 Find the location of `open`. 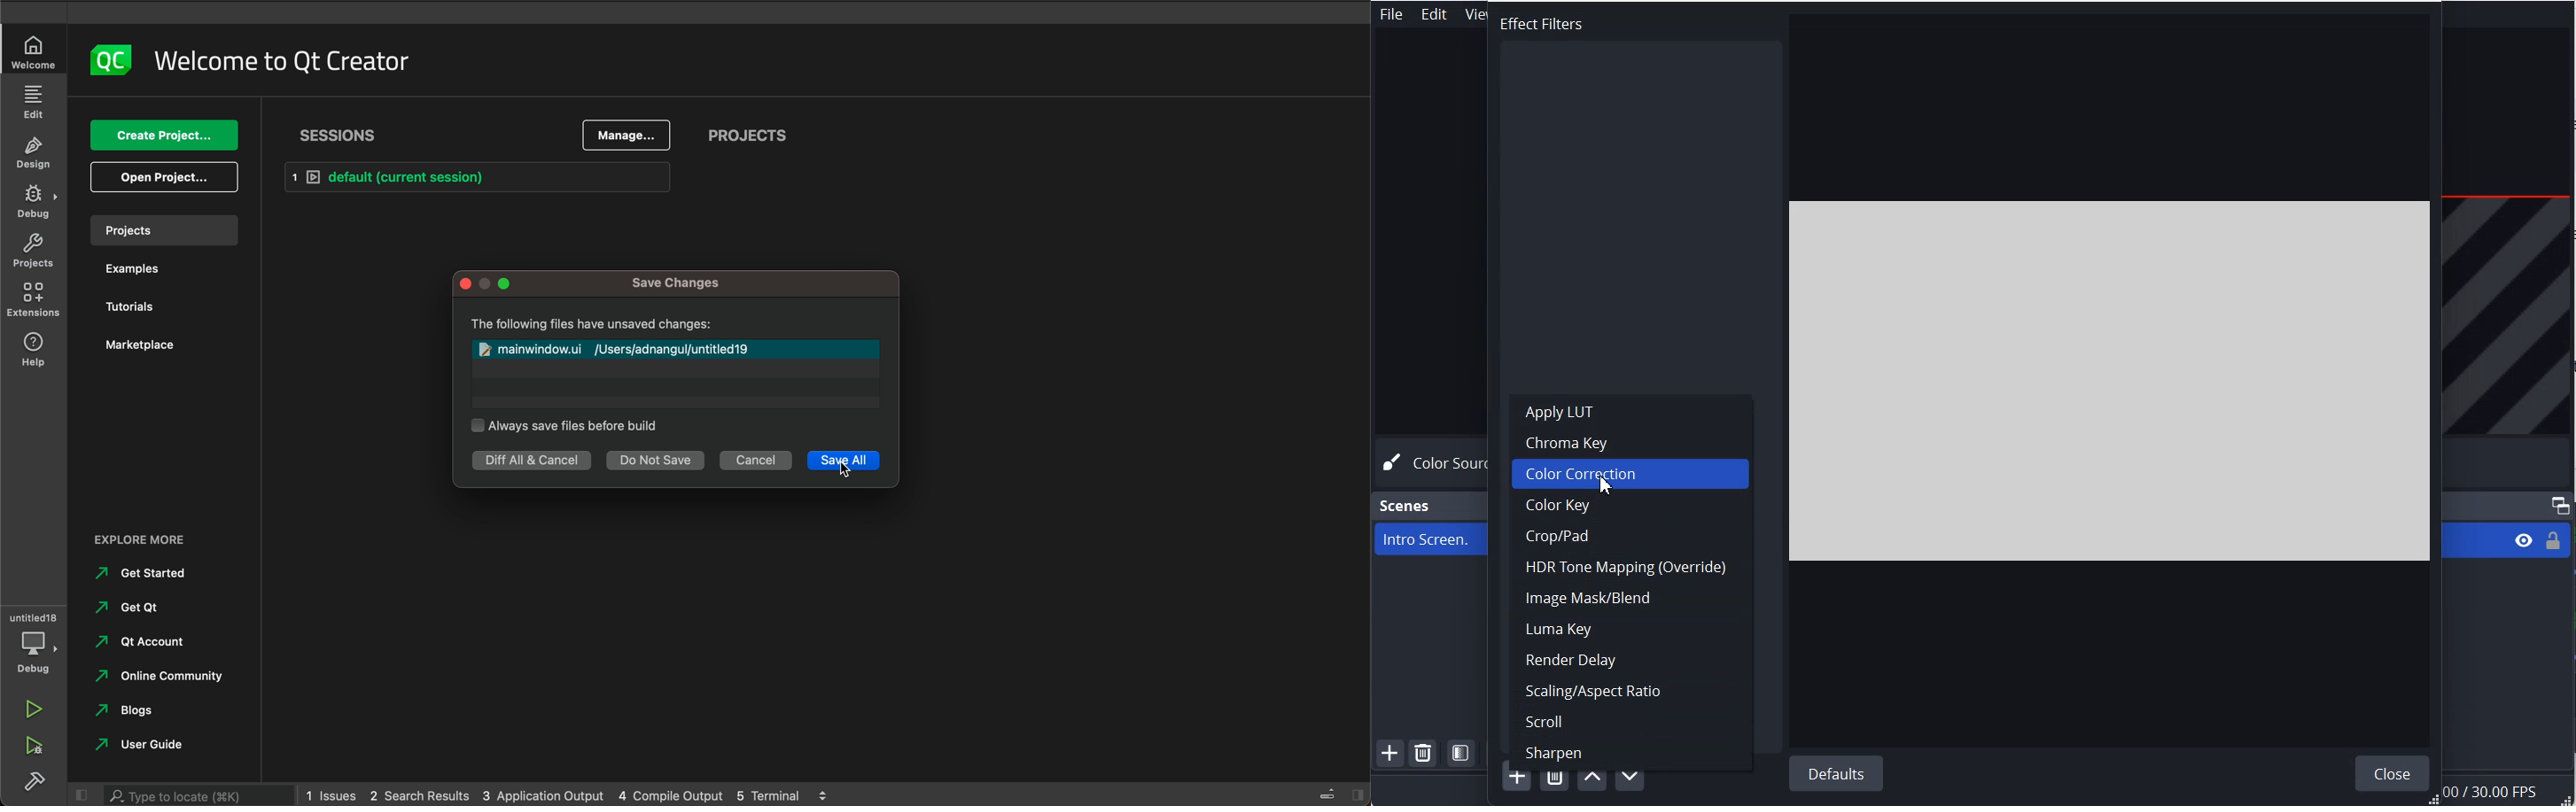

open is located at coordinates (166, 178).